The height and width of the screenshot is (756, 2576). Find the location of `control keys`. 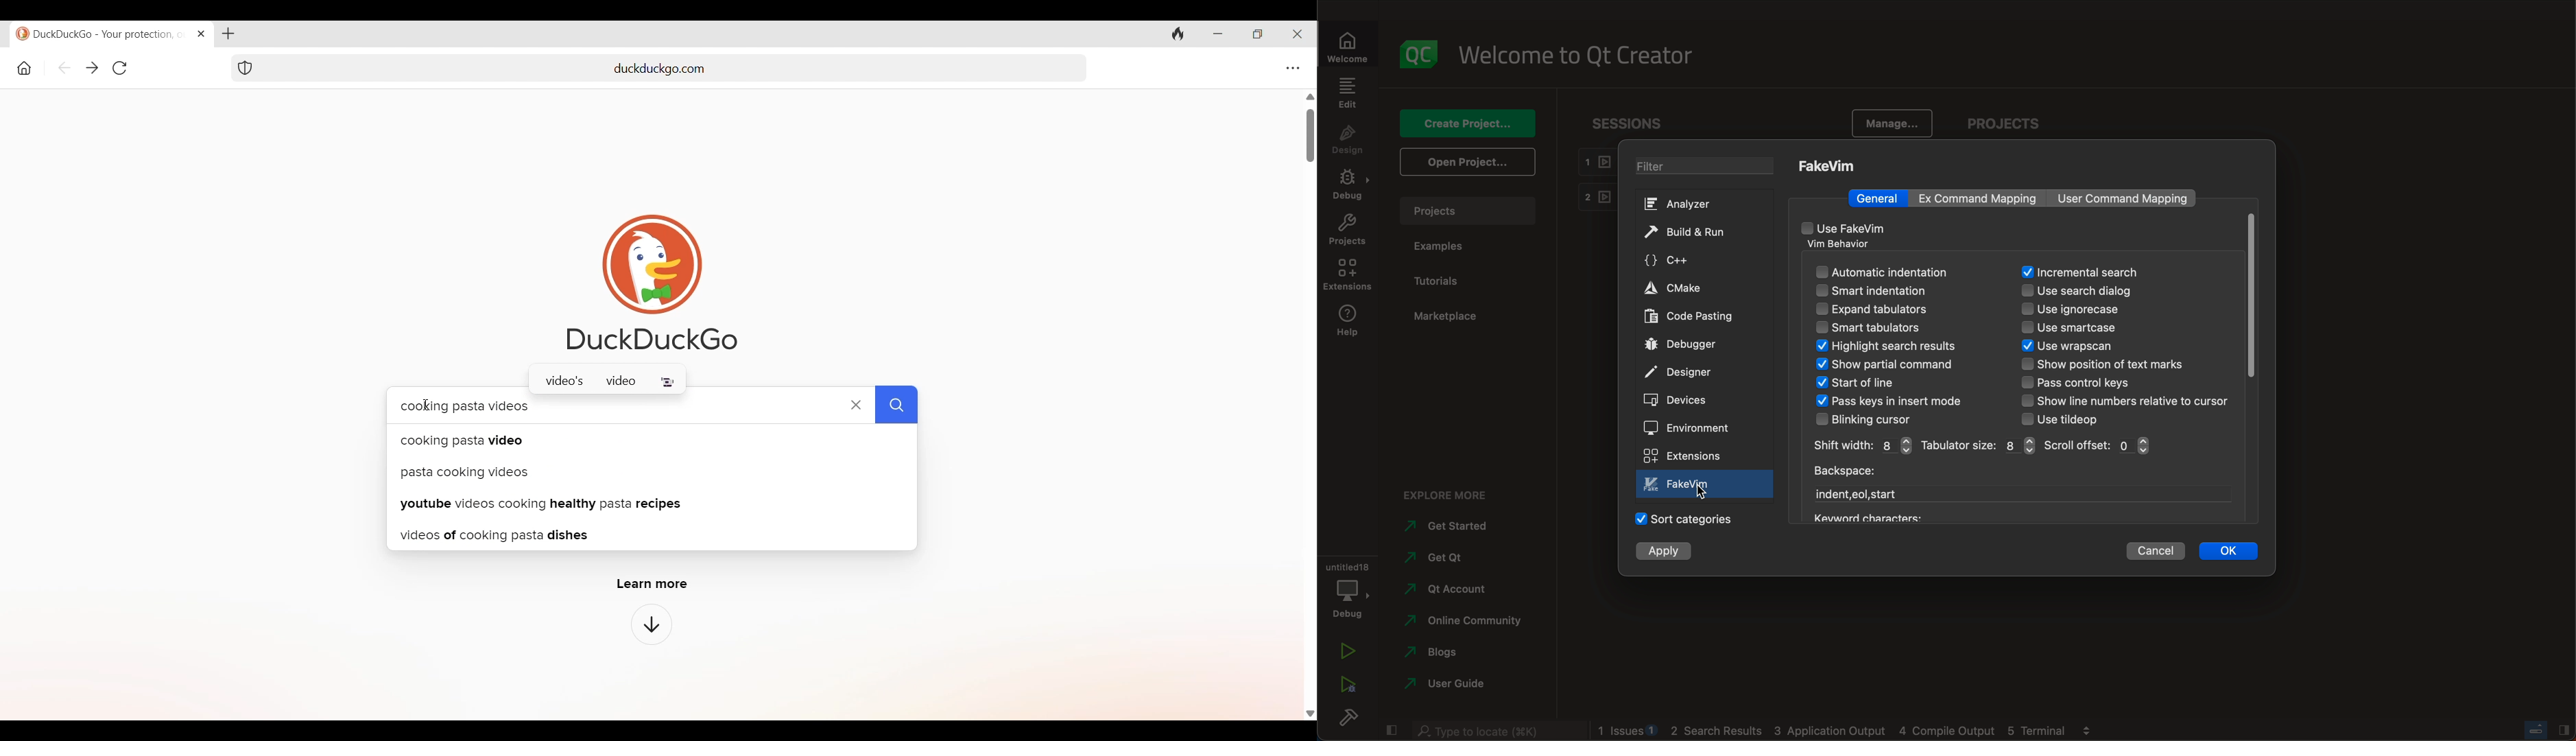

control keys is located at coordinates (2085, 384).